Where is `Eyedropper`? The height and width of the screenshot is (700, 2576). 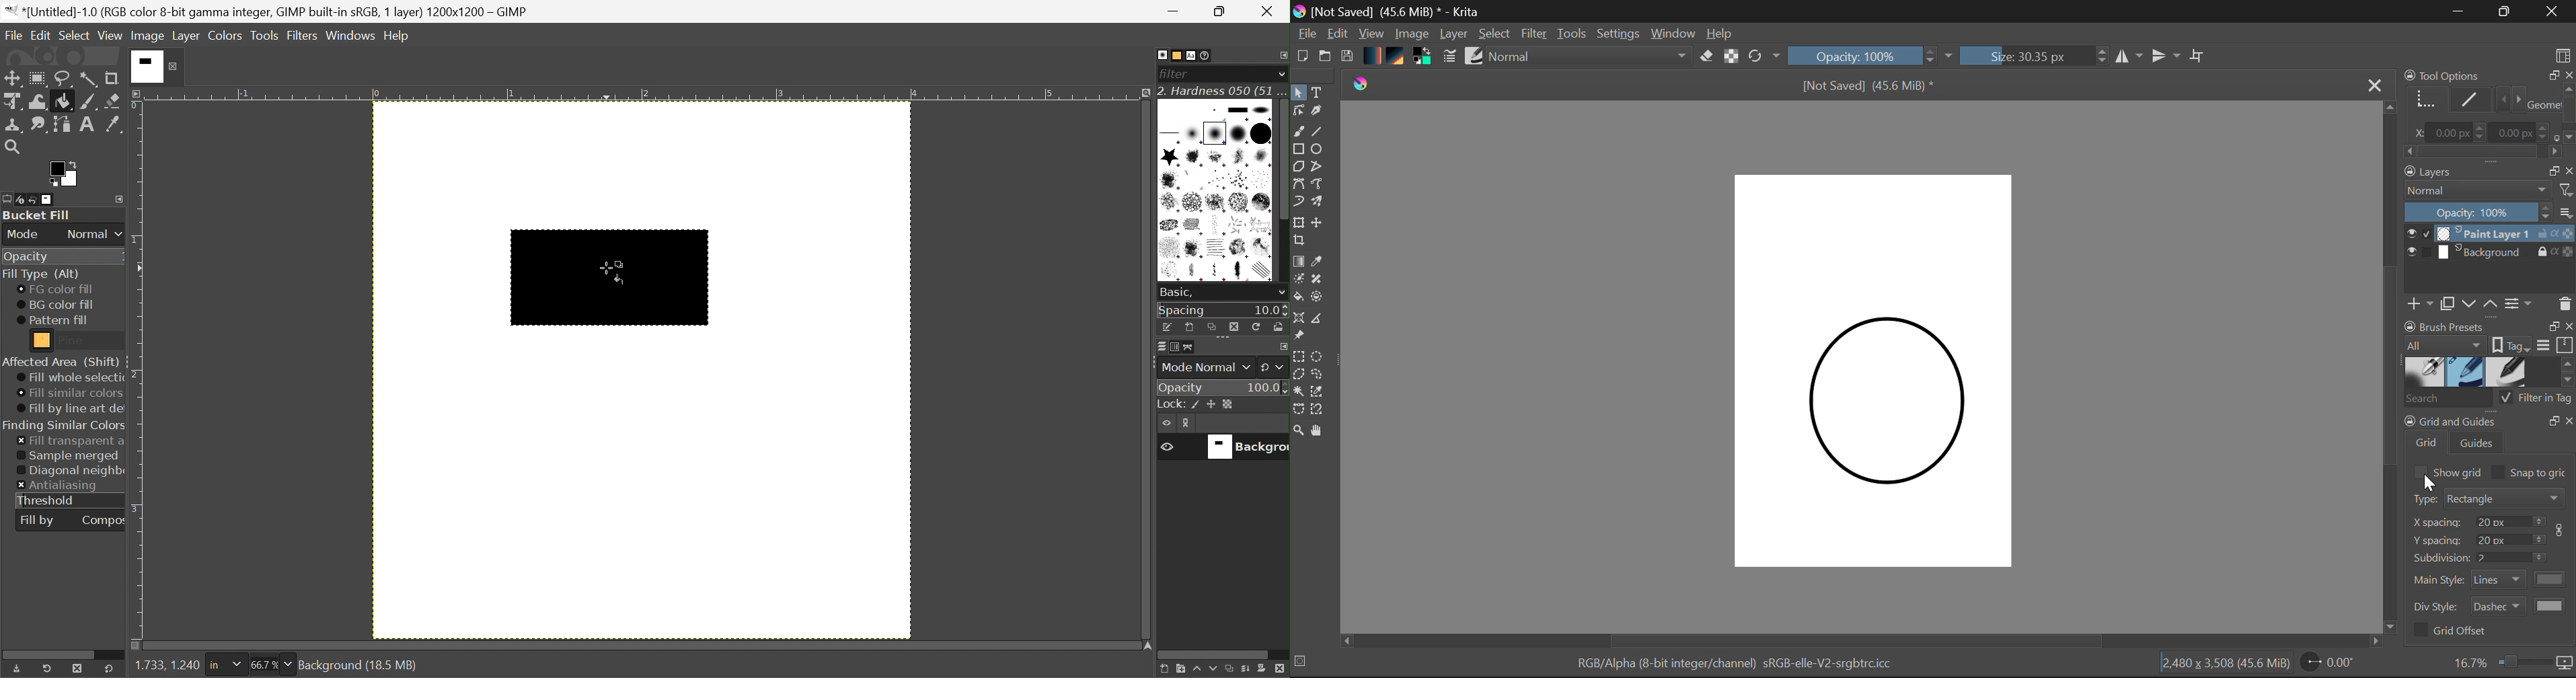
Eyedropper is located at coordinates (1319, 263).